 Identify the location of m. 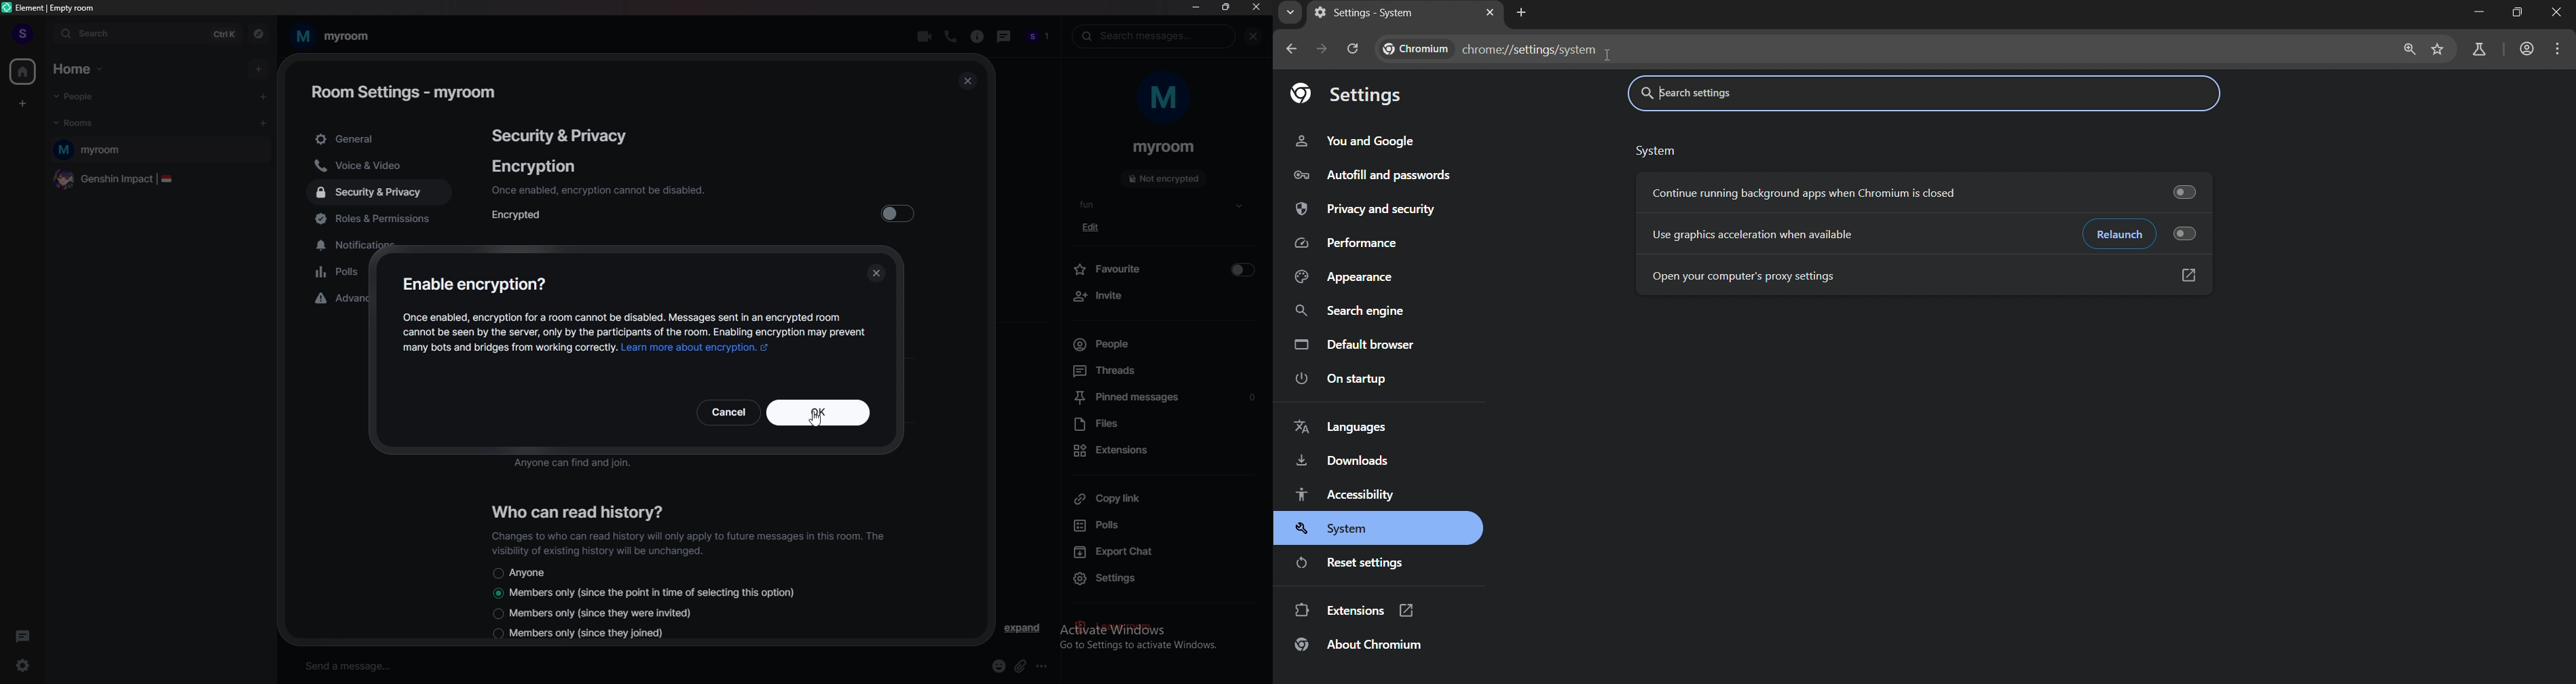
(1166, 102).